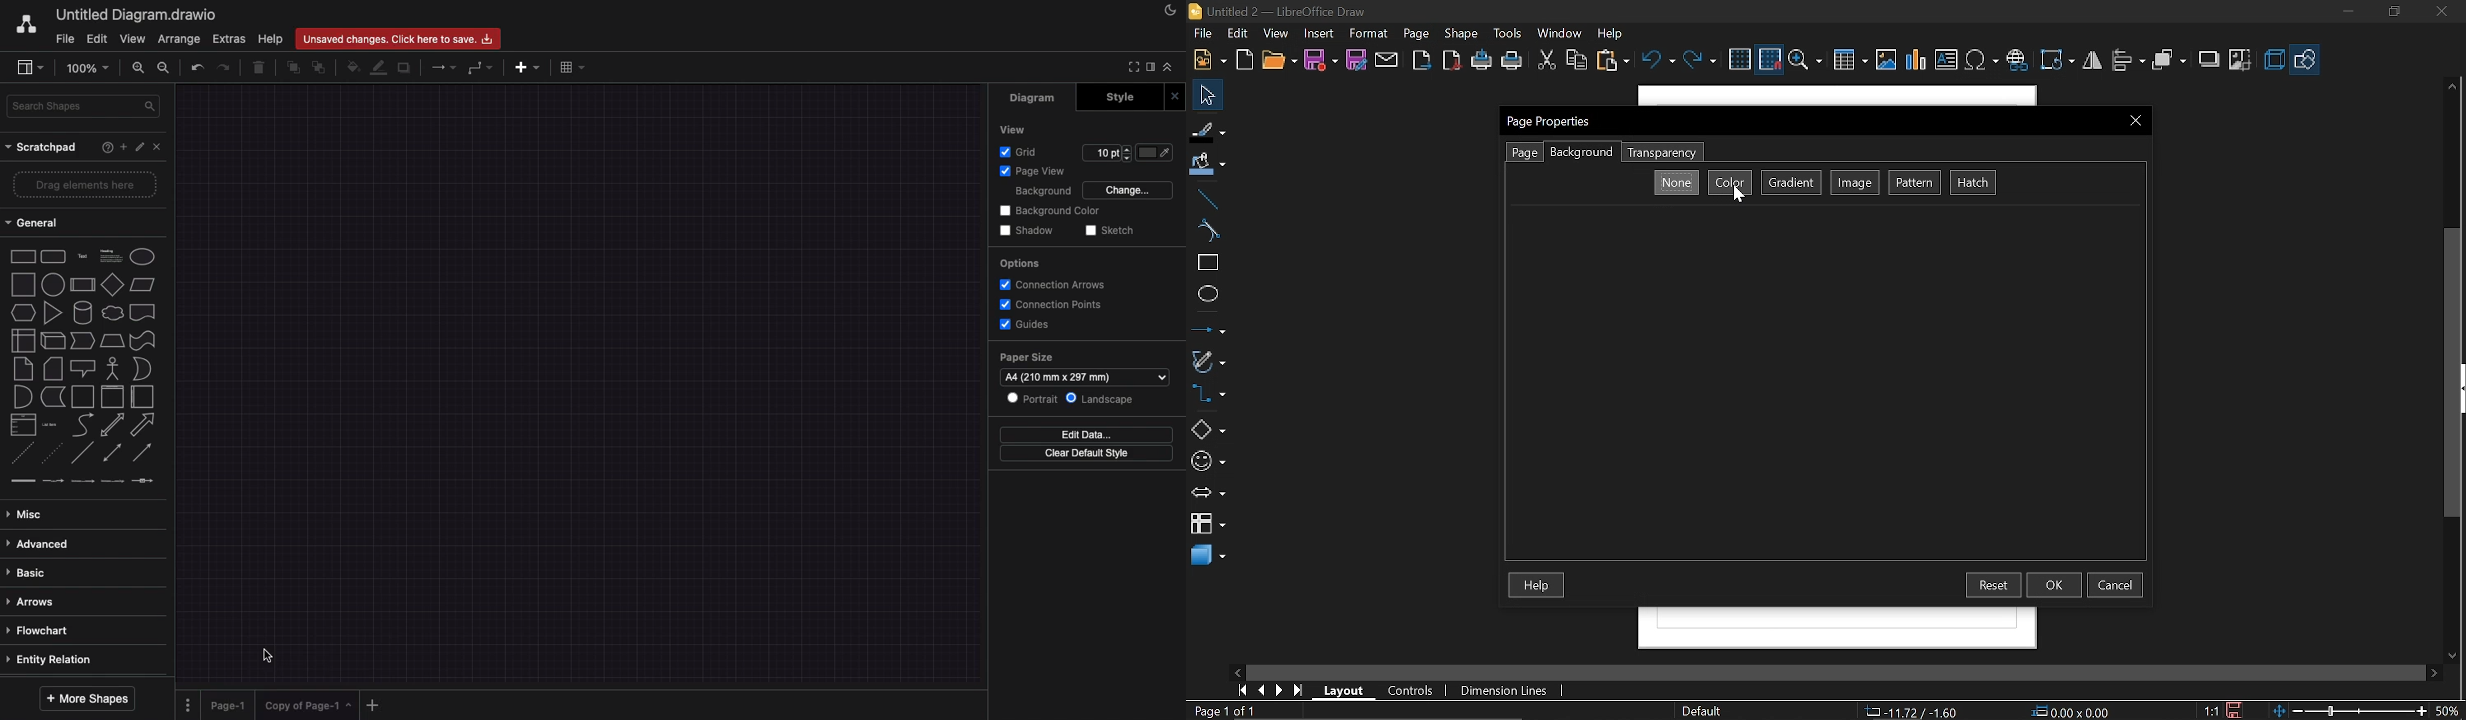  What do you see at coordinates (85, 255) in the screenshot?
I see `text` at bounding box center [85, 255].